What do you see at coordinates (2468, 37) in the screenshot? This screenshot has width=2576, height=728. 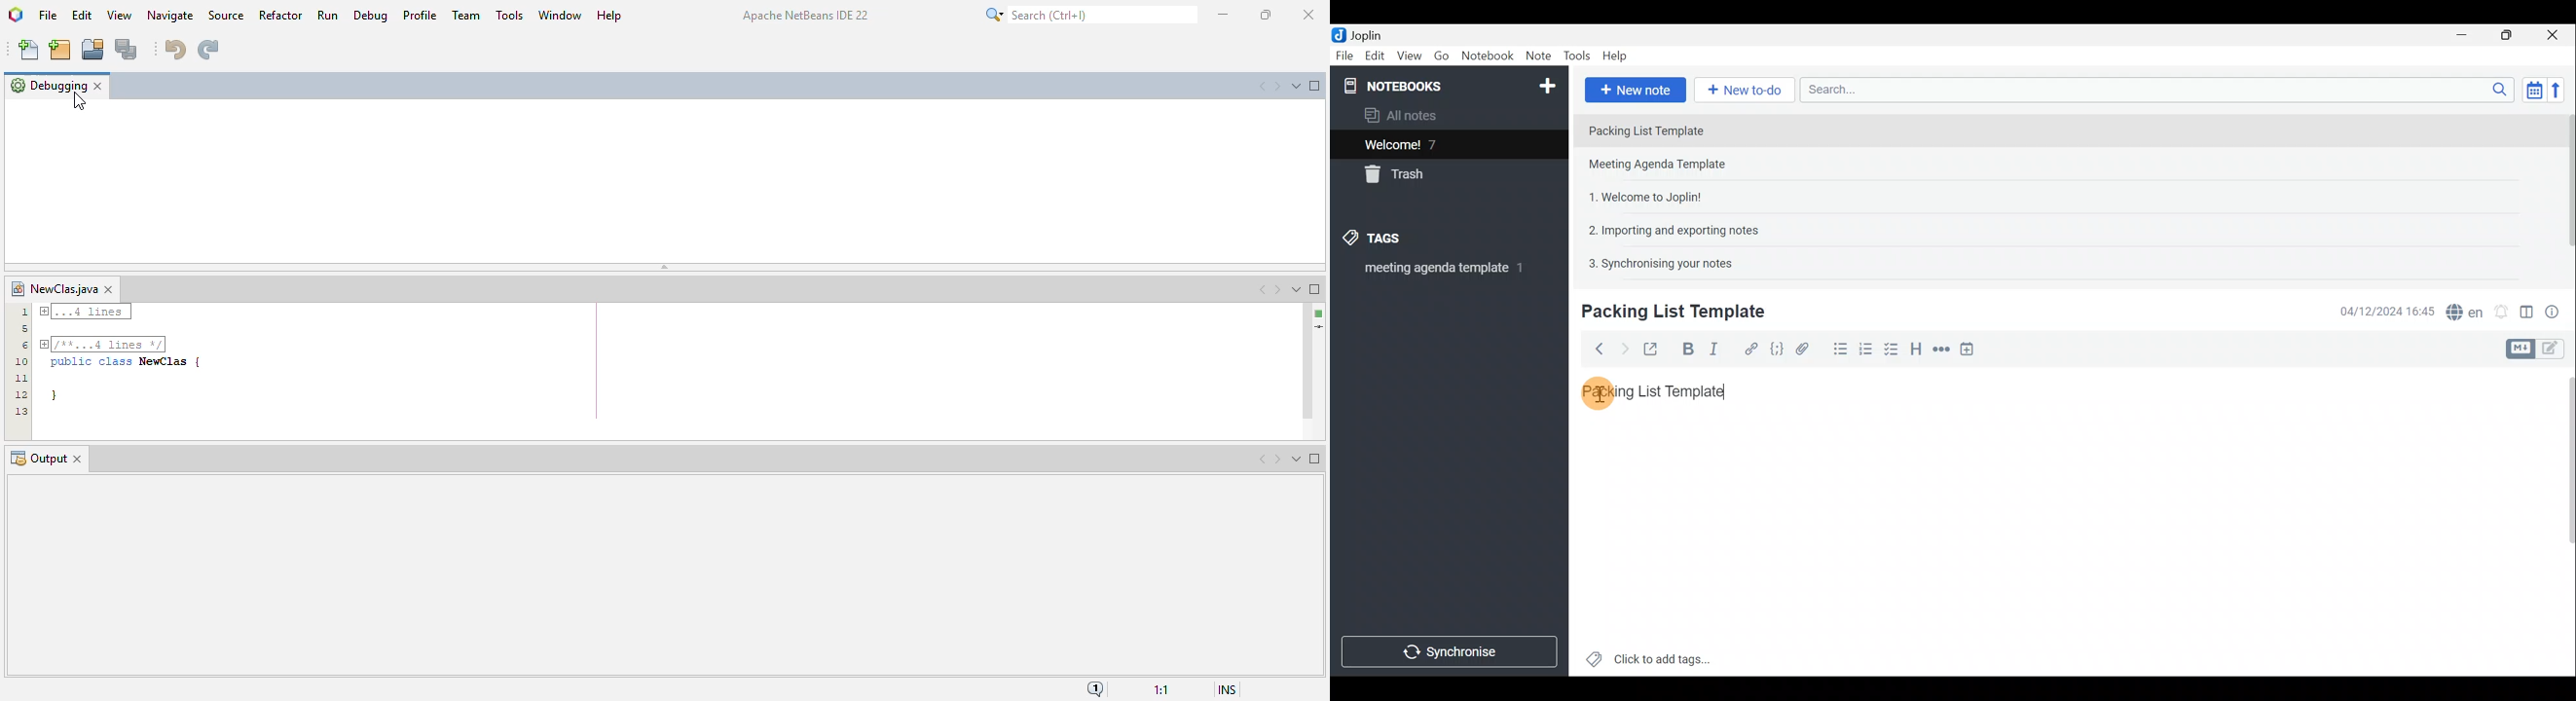 I see `Minimise` at bounding box center [2468, 37].